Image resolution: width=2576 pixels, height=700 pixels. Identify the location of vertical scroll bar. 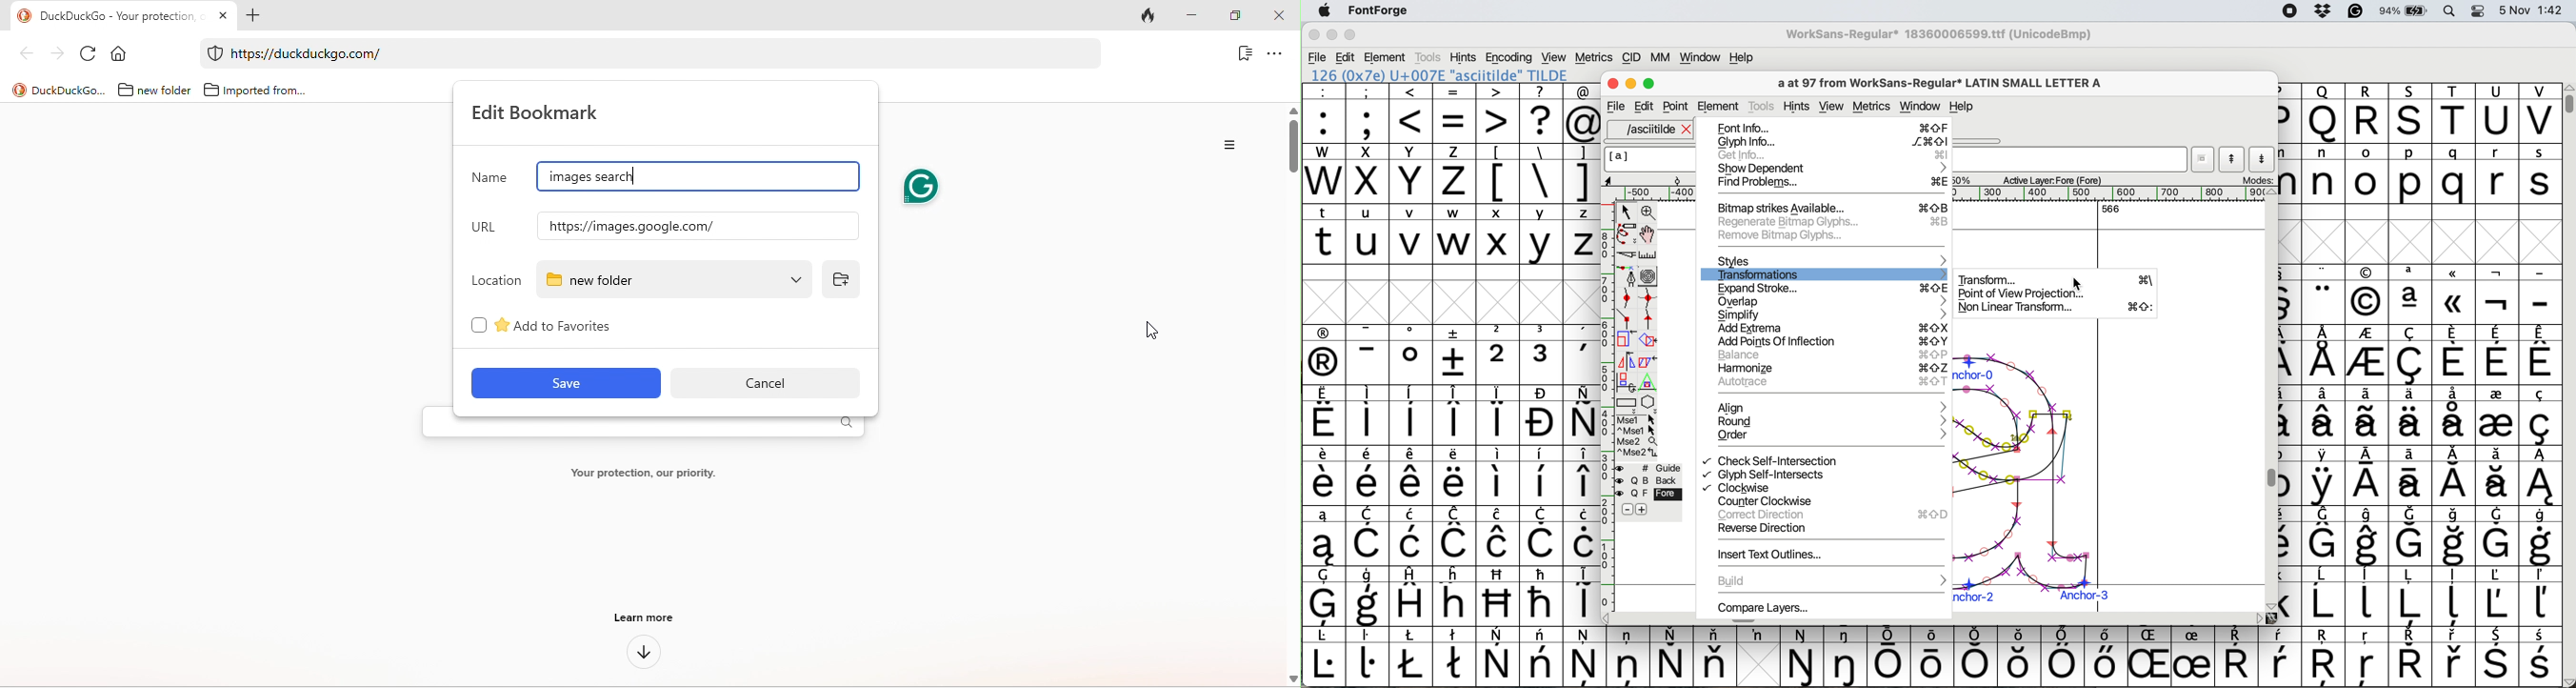
(2568, 99).